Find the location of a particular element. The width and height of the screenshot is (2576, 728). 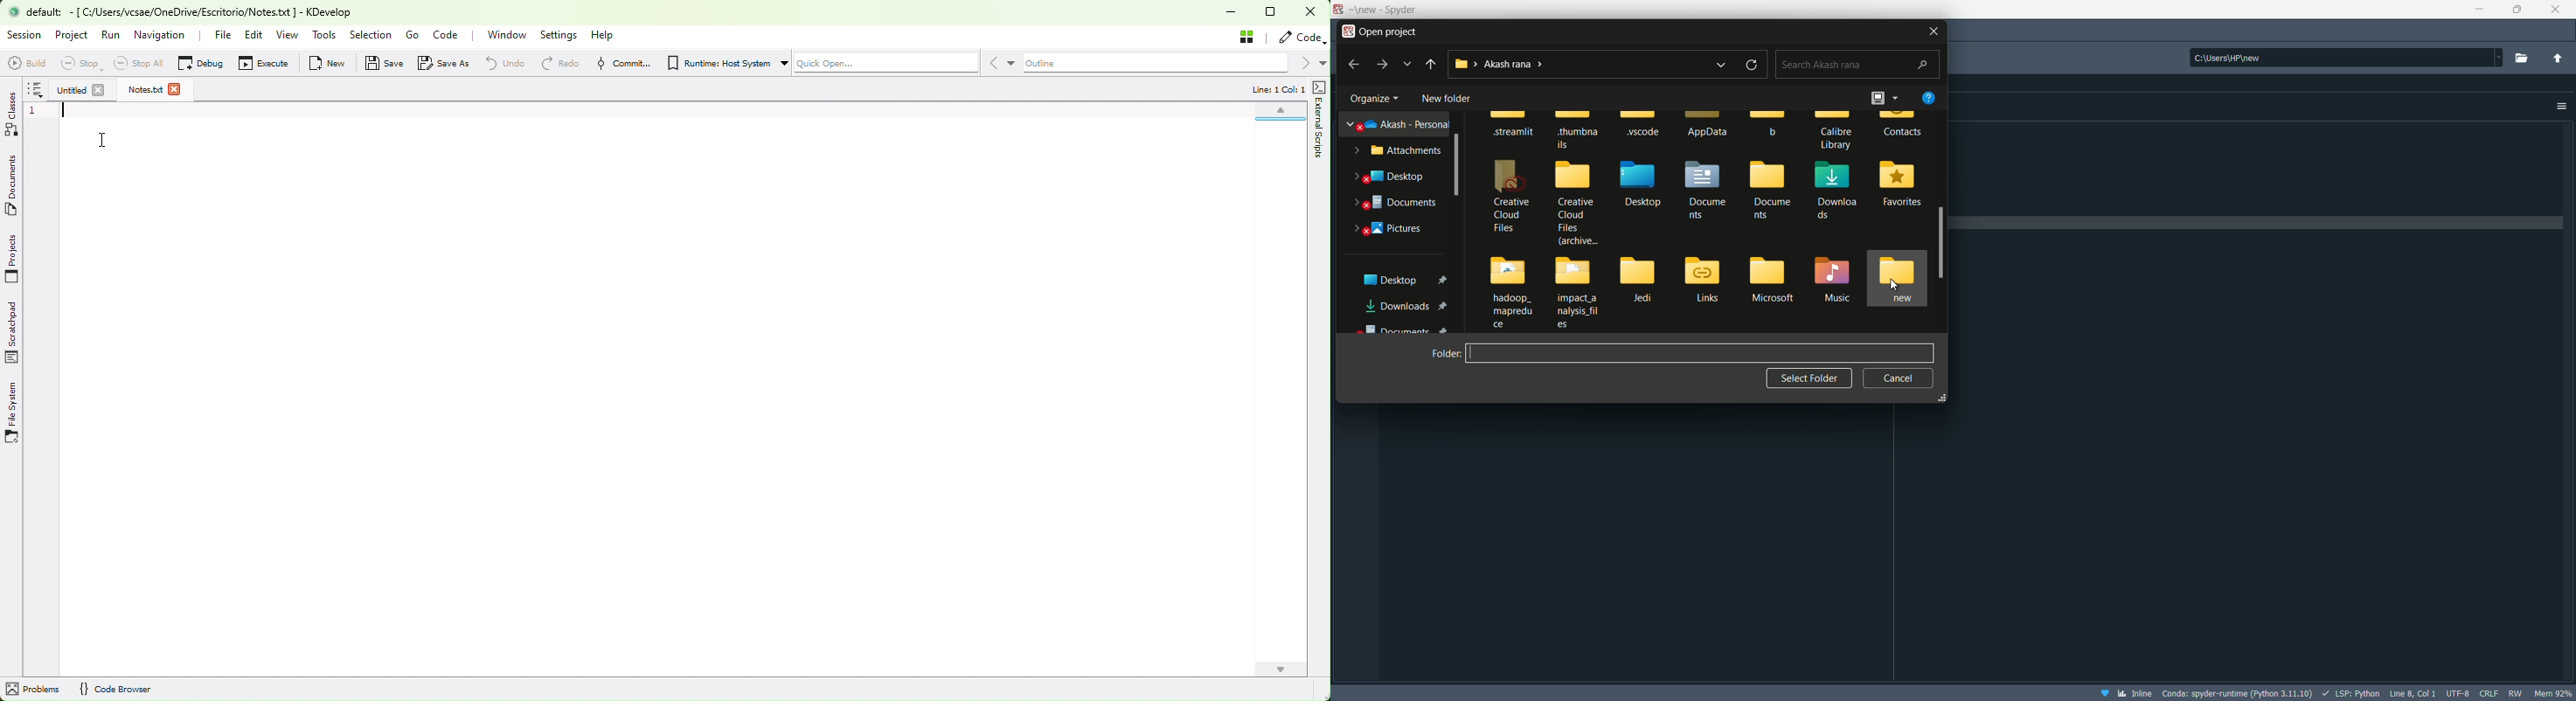

Scrollbar is located at coordinates (1458, 166).